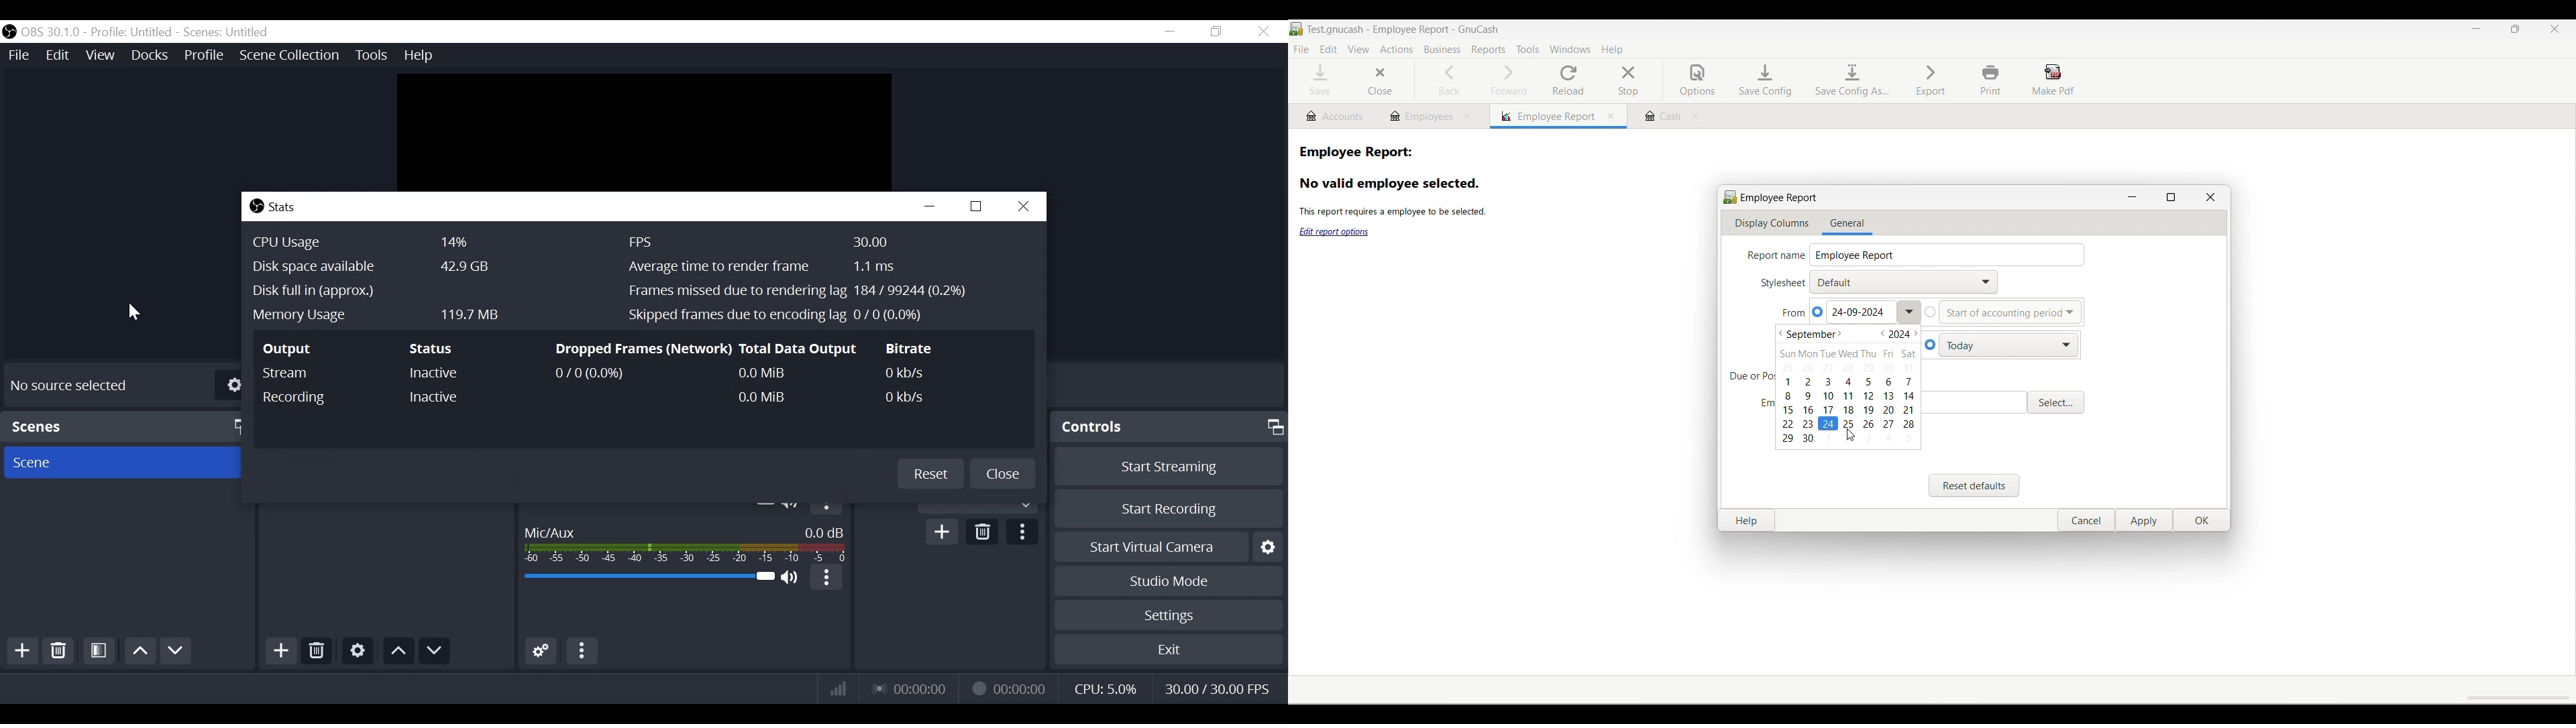 This screenshot has height=728, width=2576. What do you see at coordinates (140, 652) in the screenshot?
I see `move up` at bounding box center [140, 652].